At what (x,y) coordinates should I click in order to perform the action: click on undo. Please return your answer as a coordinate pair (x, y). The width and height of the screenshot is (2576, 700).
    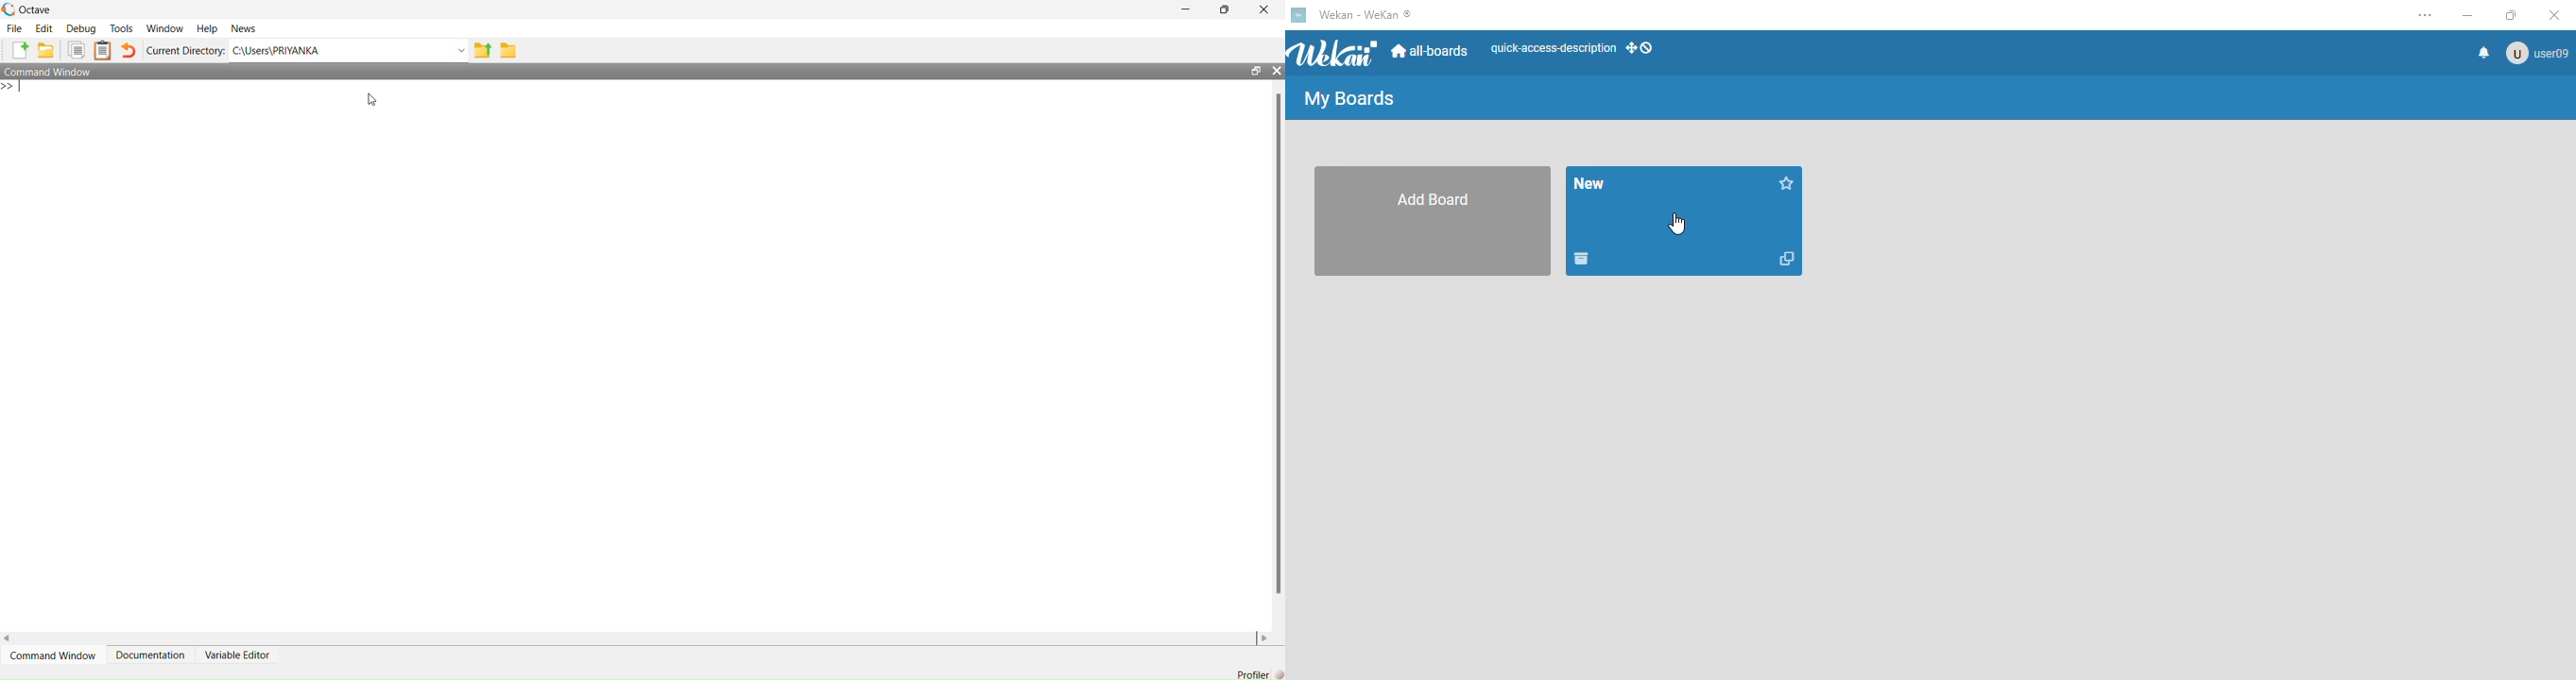
    Looking at the image, I should click on (128, 50).